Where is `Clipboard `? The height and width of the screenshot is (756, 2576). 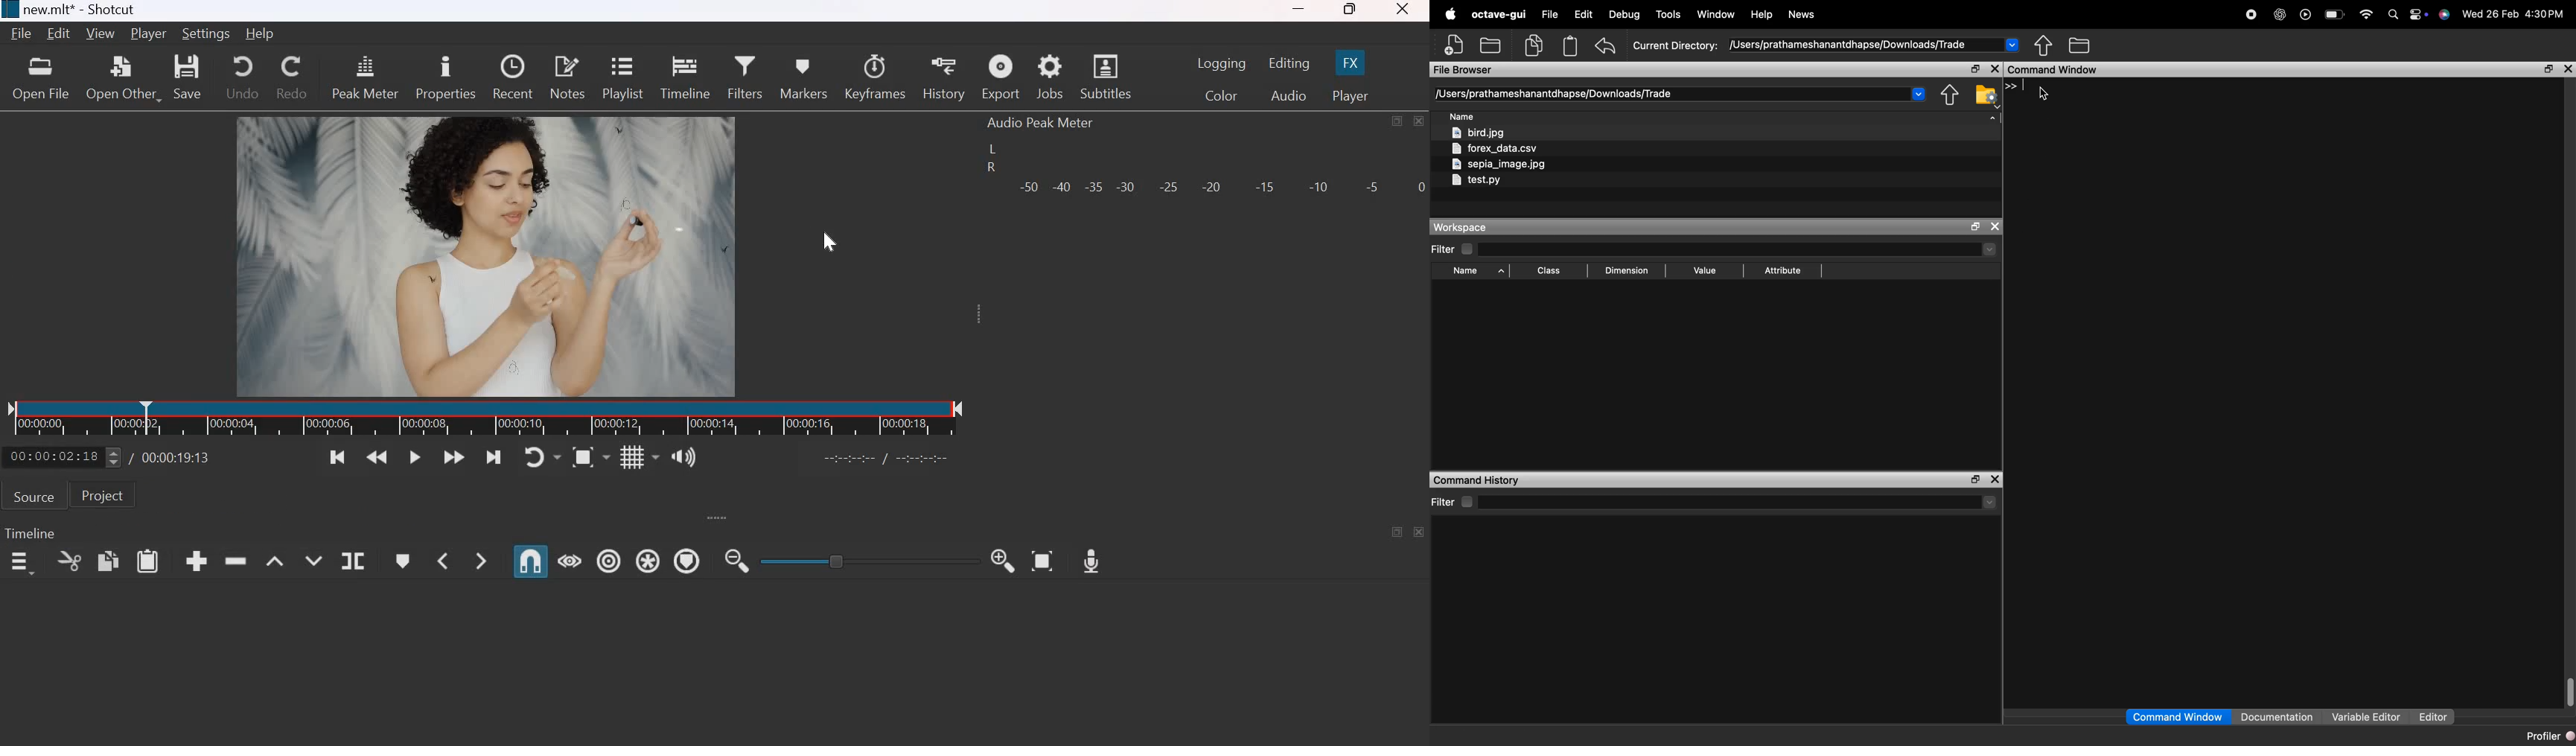 Clipboard  is located at coordinates (1570, 45).